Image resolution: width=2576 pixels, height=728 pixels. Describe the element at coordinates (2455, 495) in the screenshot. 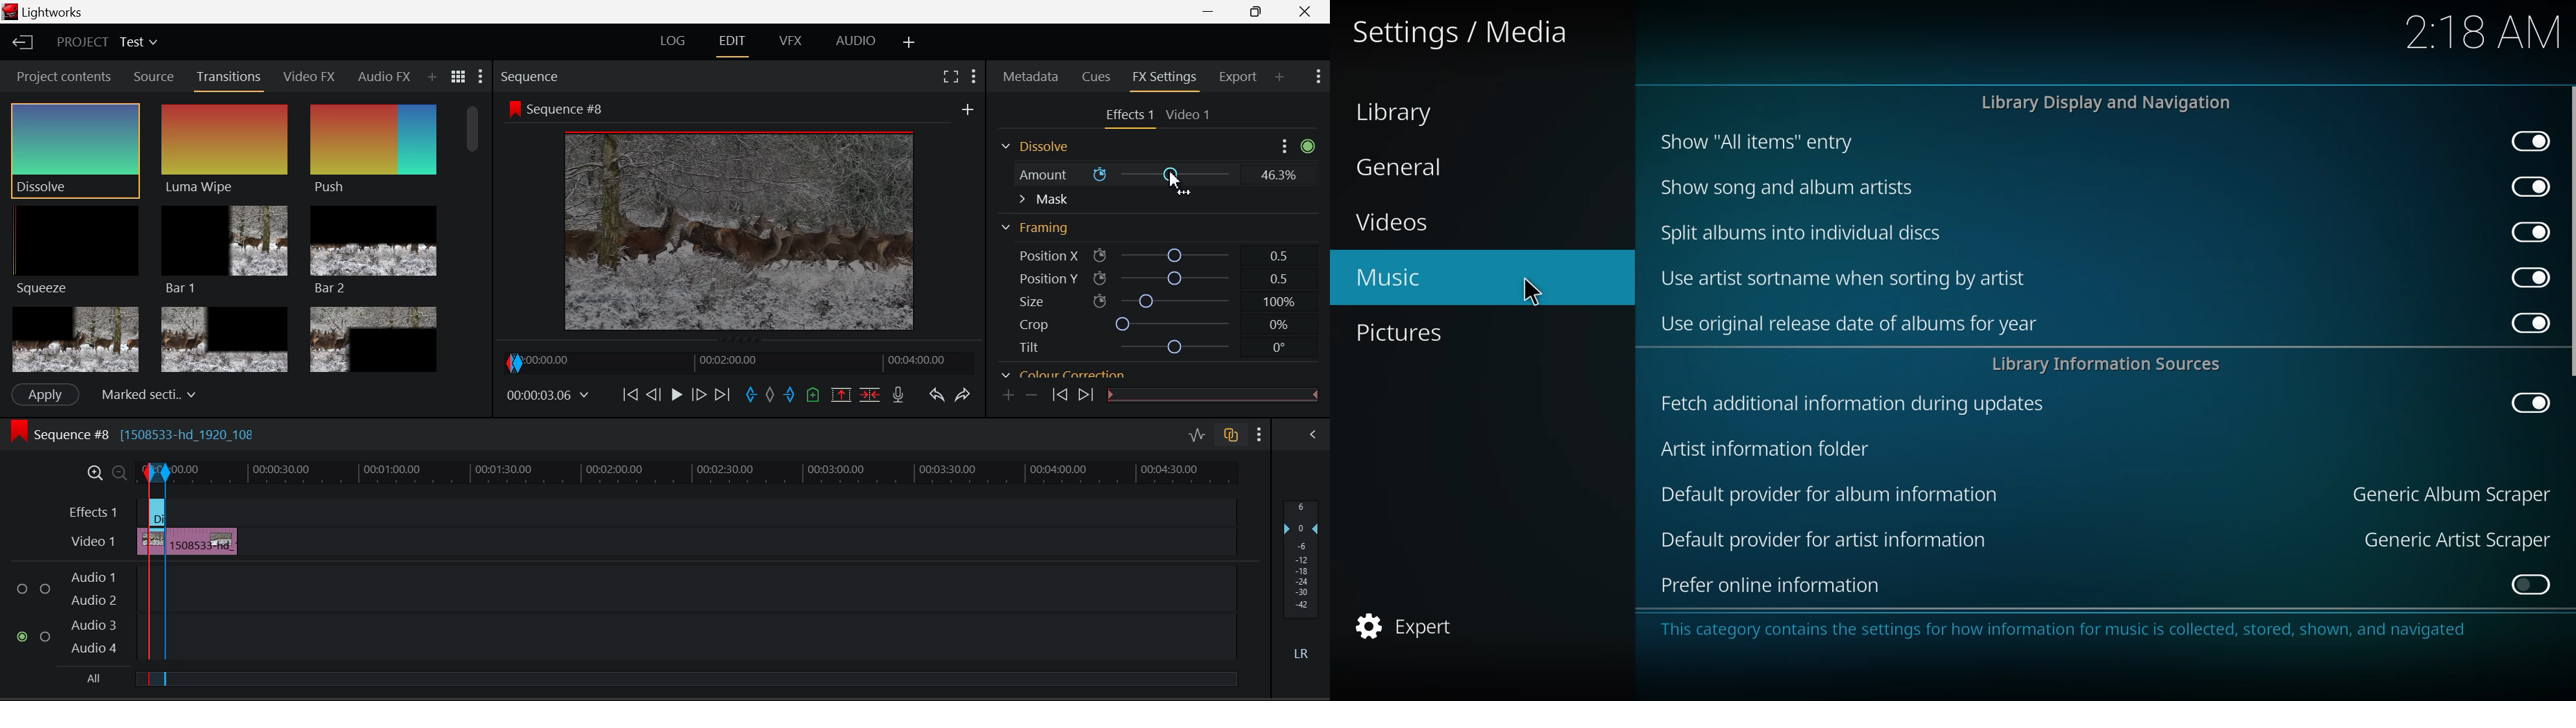

I see `generic` at that location.